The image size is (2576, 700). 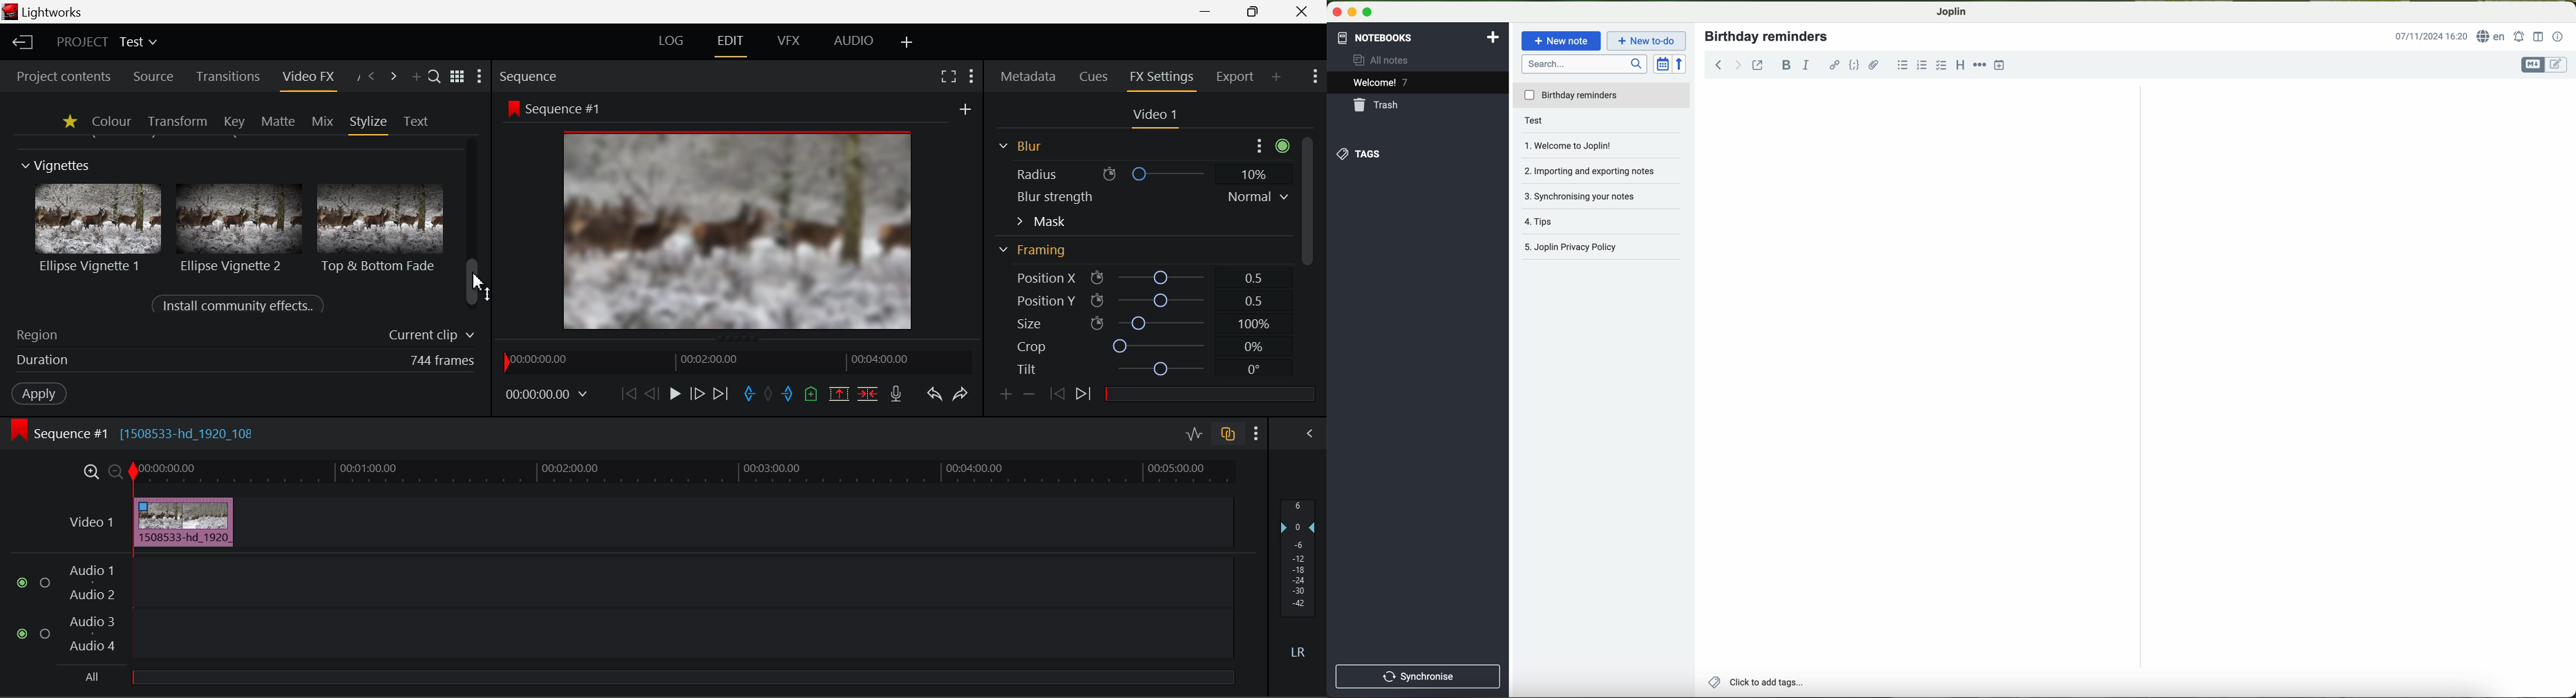 I want to click on Matte, so click(x=278, y=121).